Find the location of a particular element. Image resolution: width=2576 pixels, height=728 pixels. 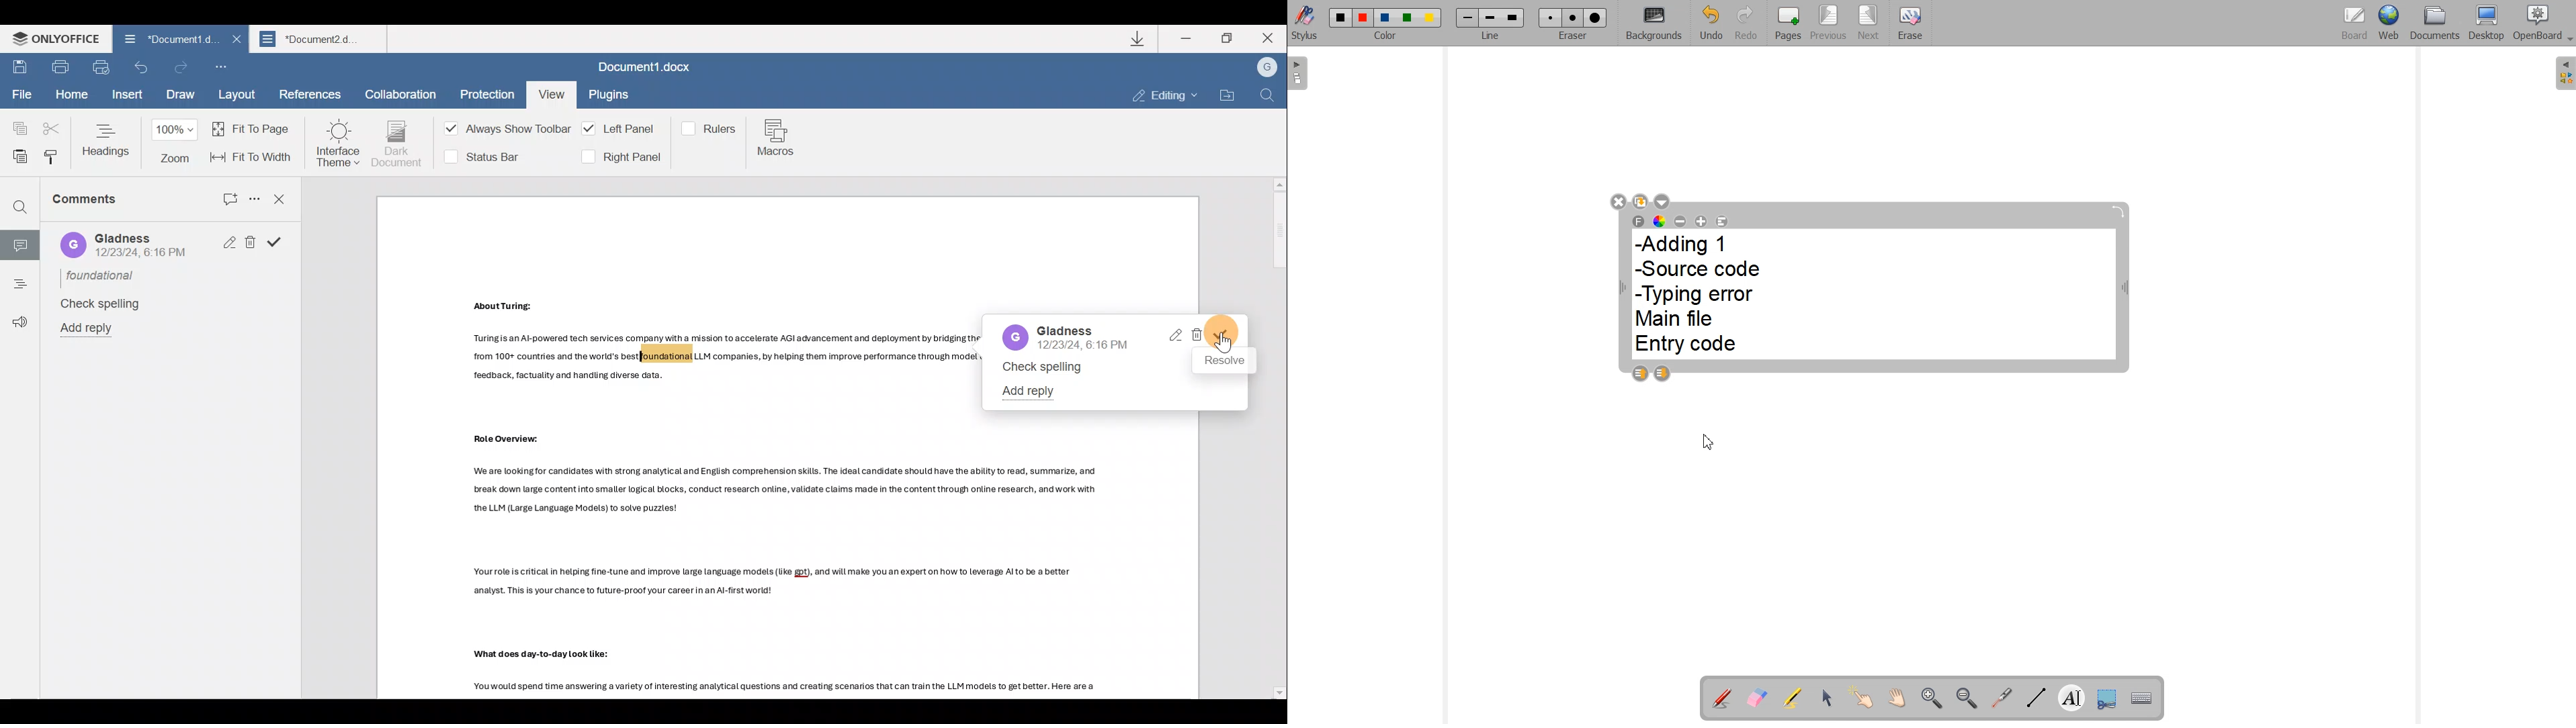

Fit to page is located at coordinates (254, 128).